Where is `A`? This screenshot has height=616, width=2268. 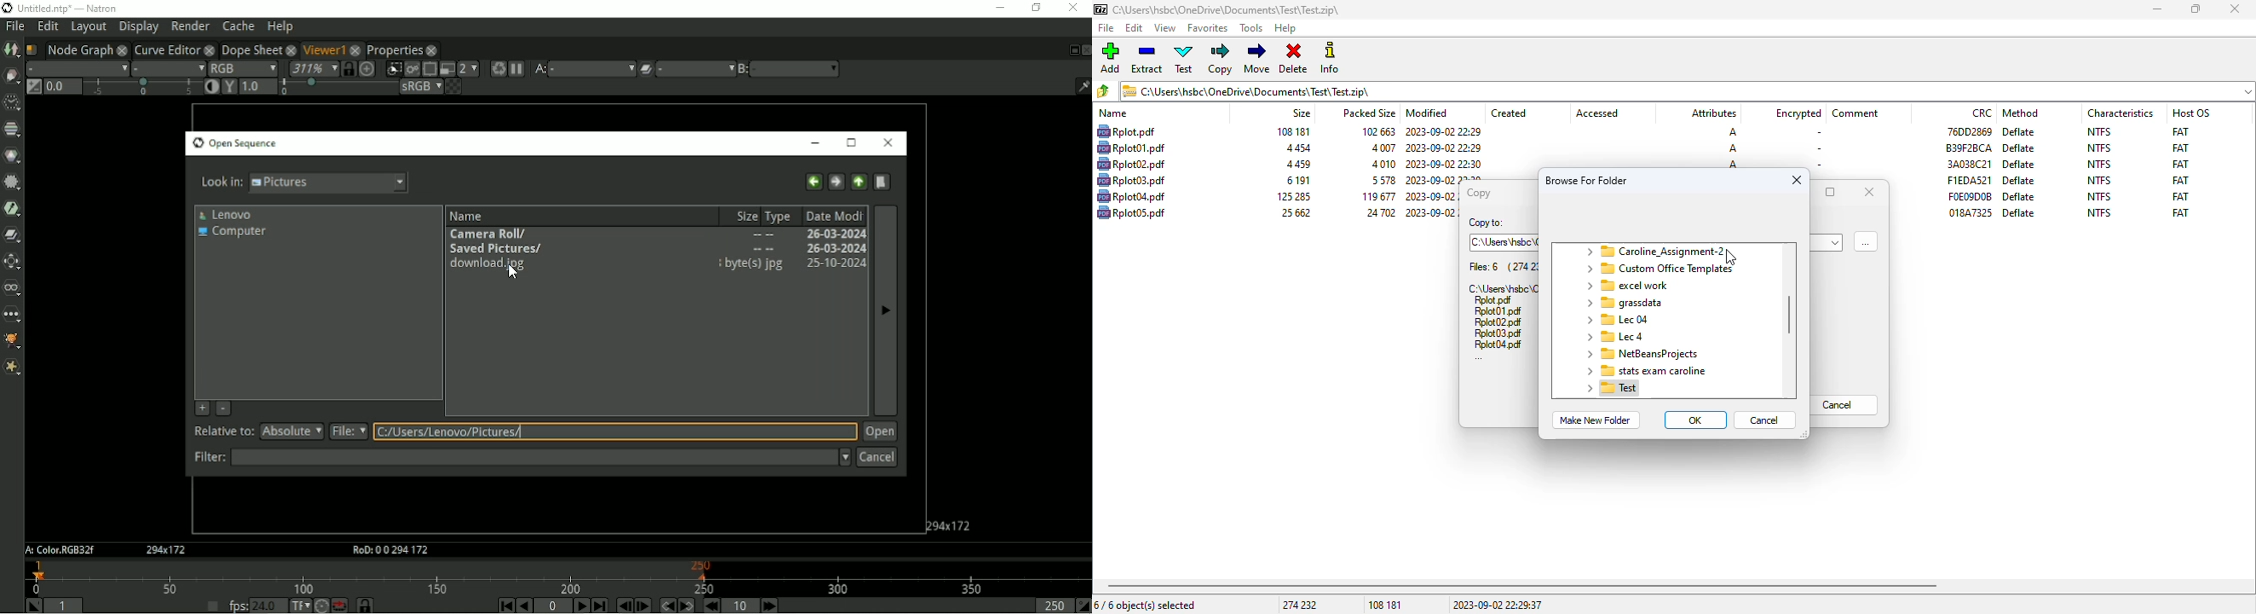 A is located at coordinates (1732, 132).